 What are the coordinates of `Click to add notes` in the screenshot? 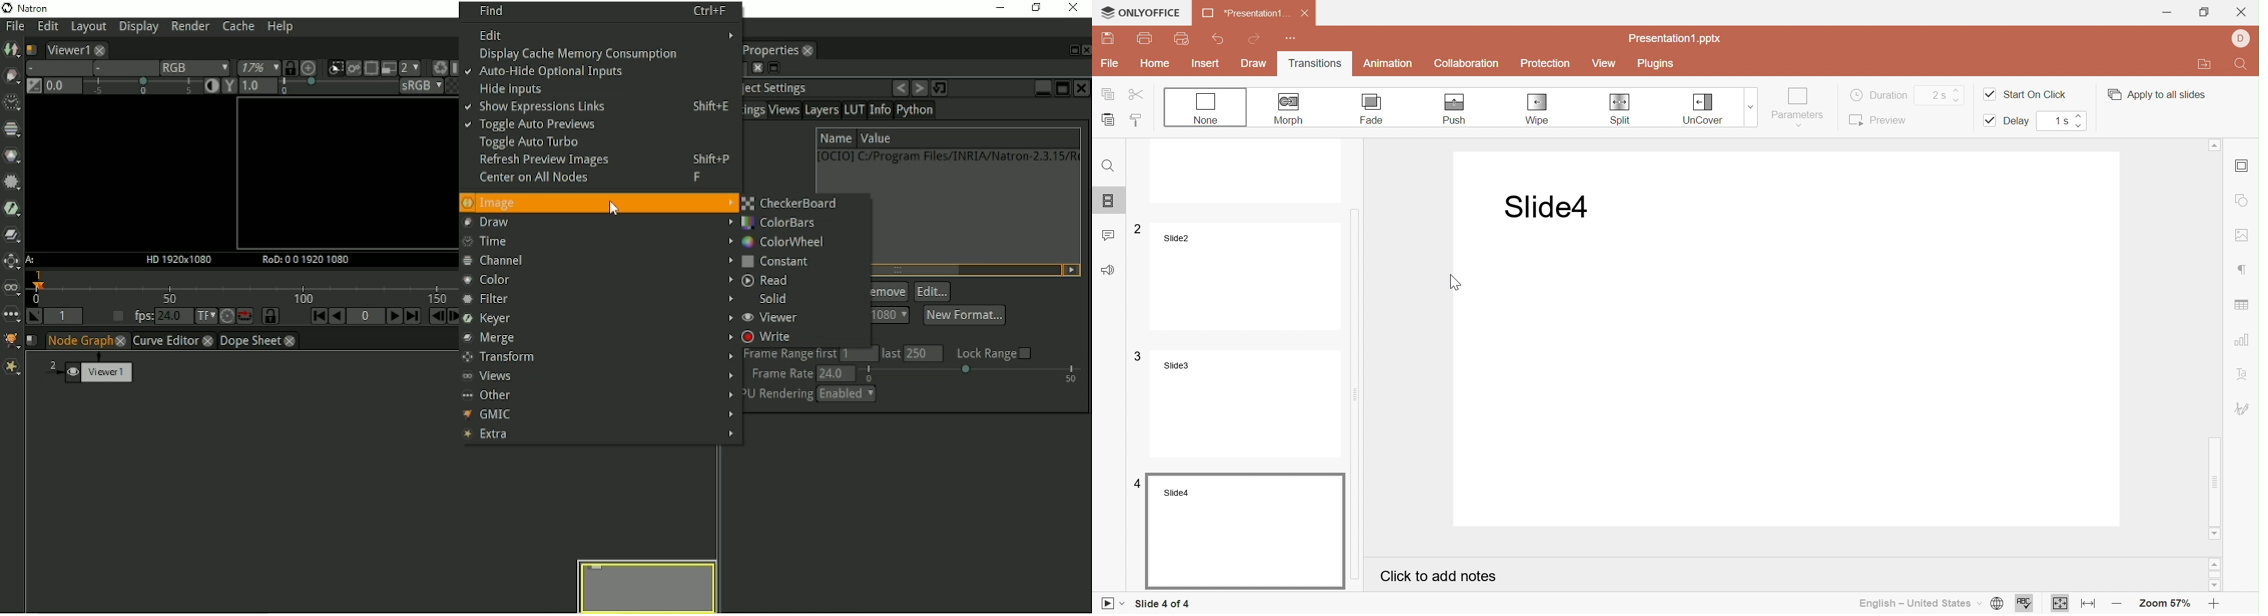 It's located at (1439, 577).